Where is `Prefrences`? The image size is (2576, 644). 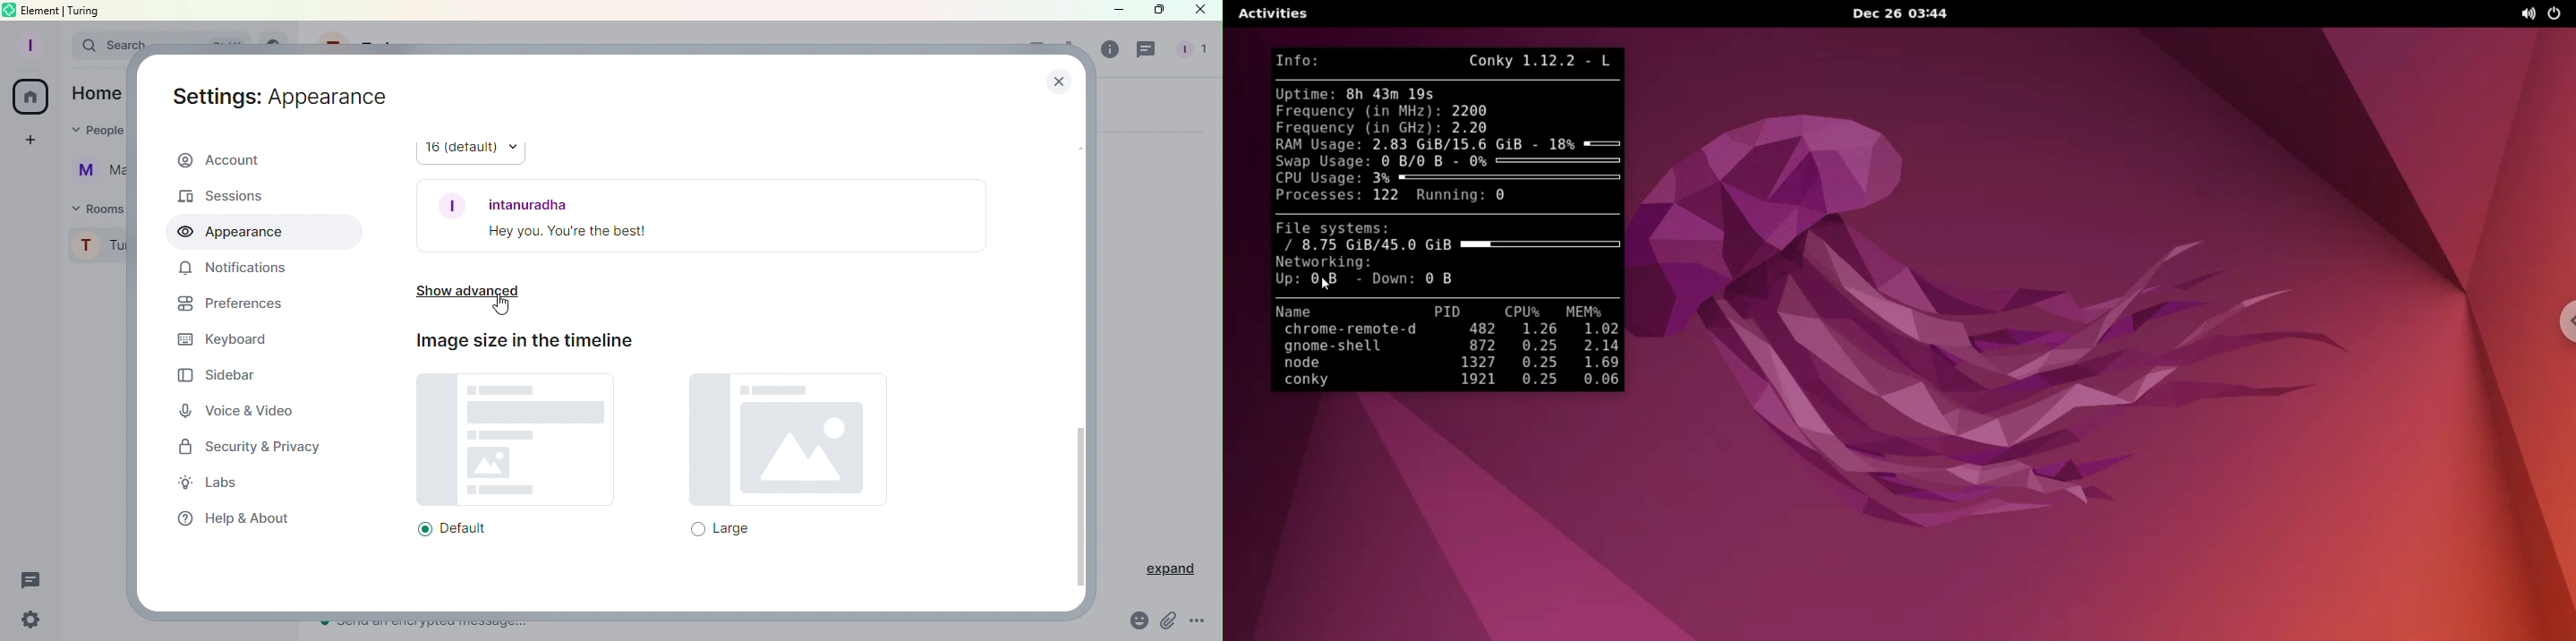
Prefrences is located at coordinates (227, 304).